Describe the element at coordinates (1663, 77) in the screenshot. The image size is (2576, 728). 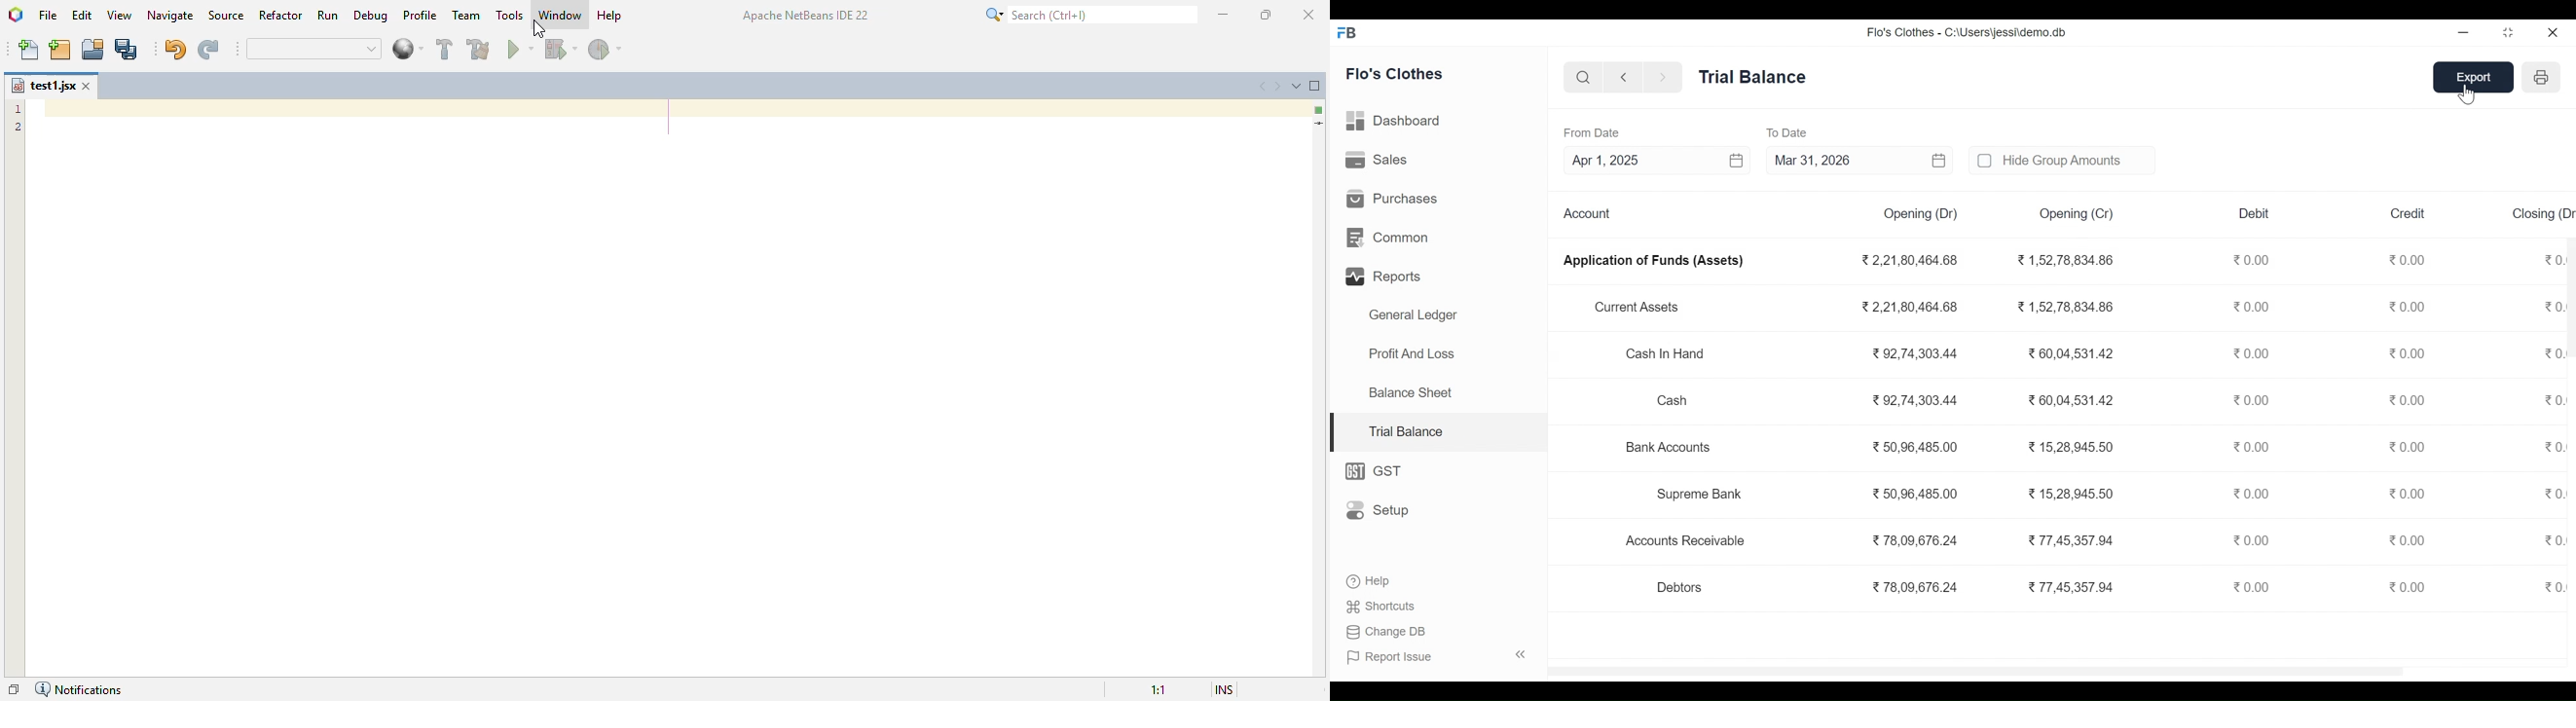
I see `Move Forward` at that location.